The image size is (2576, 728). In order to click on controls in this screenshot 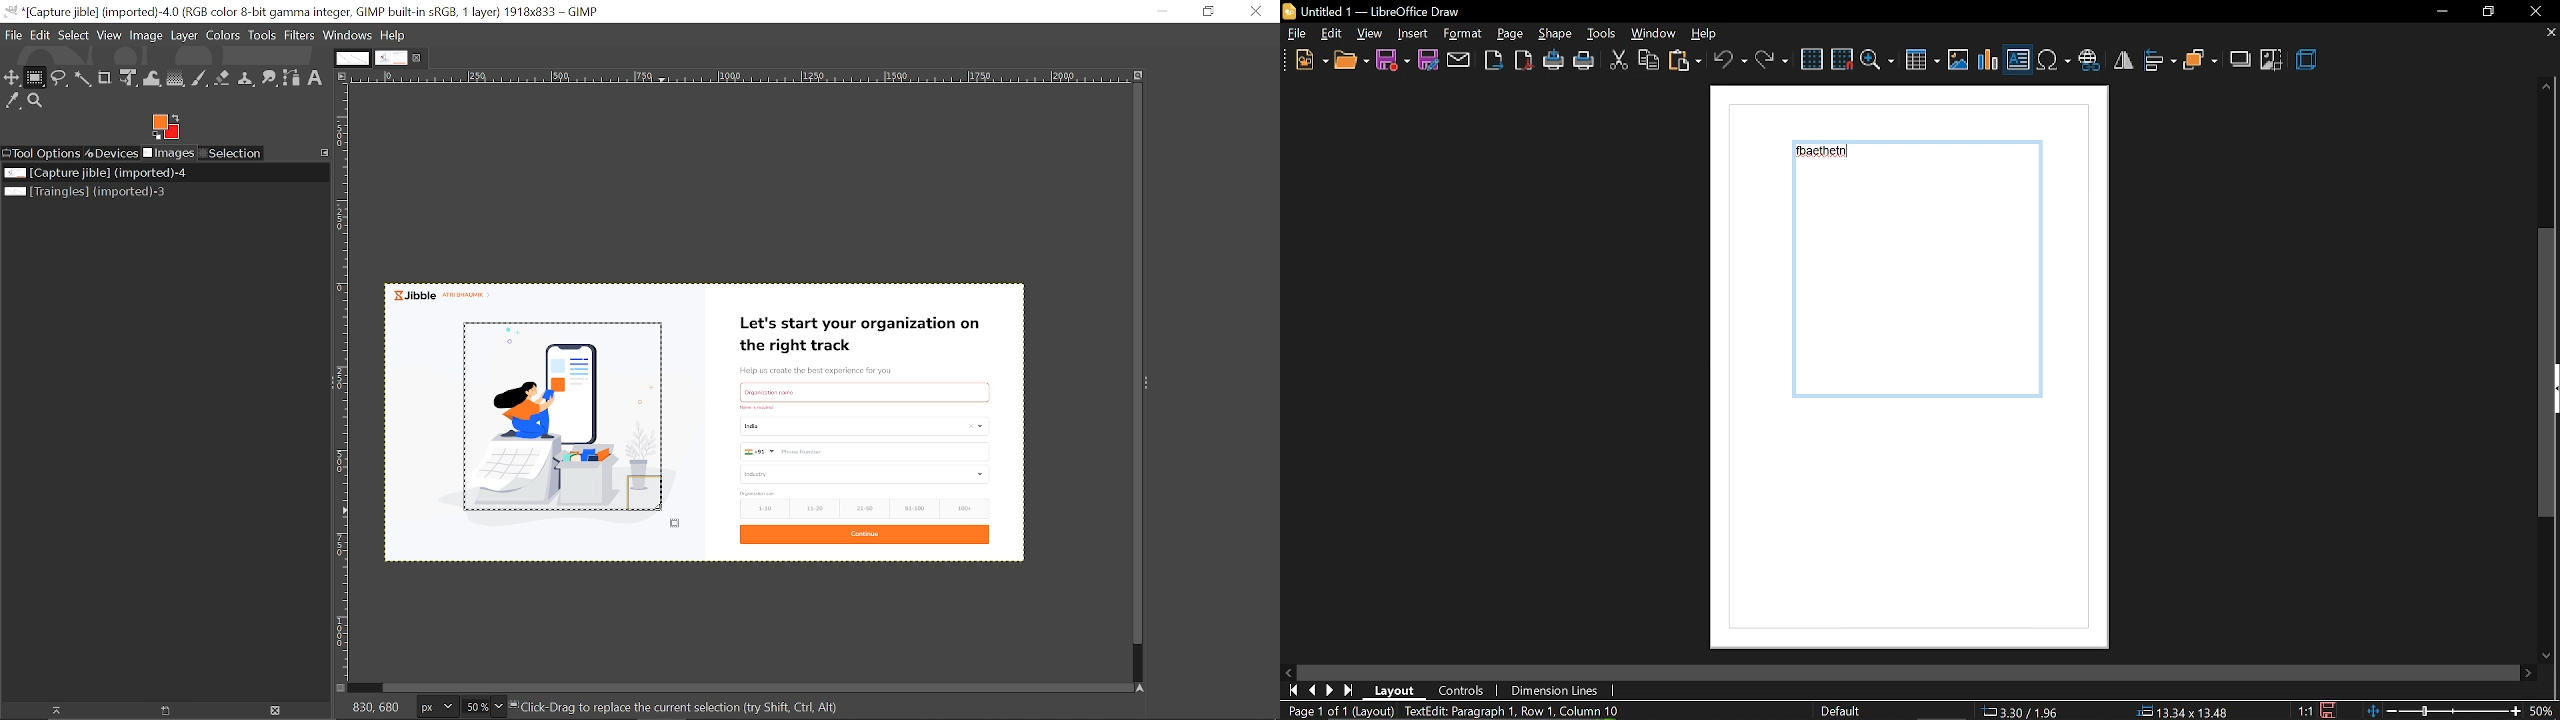, I will do `click(1464, 690)`.